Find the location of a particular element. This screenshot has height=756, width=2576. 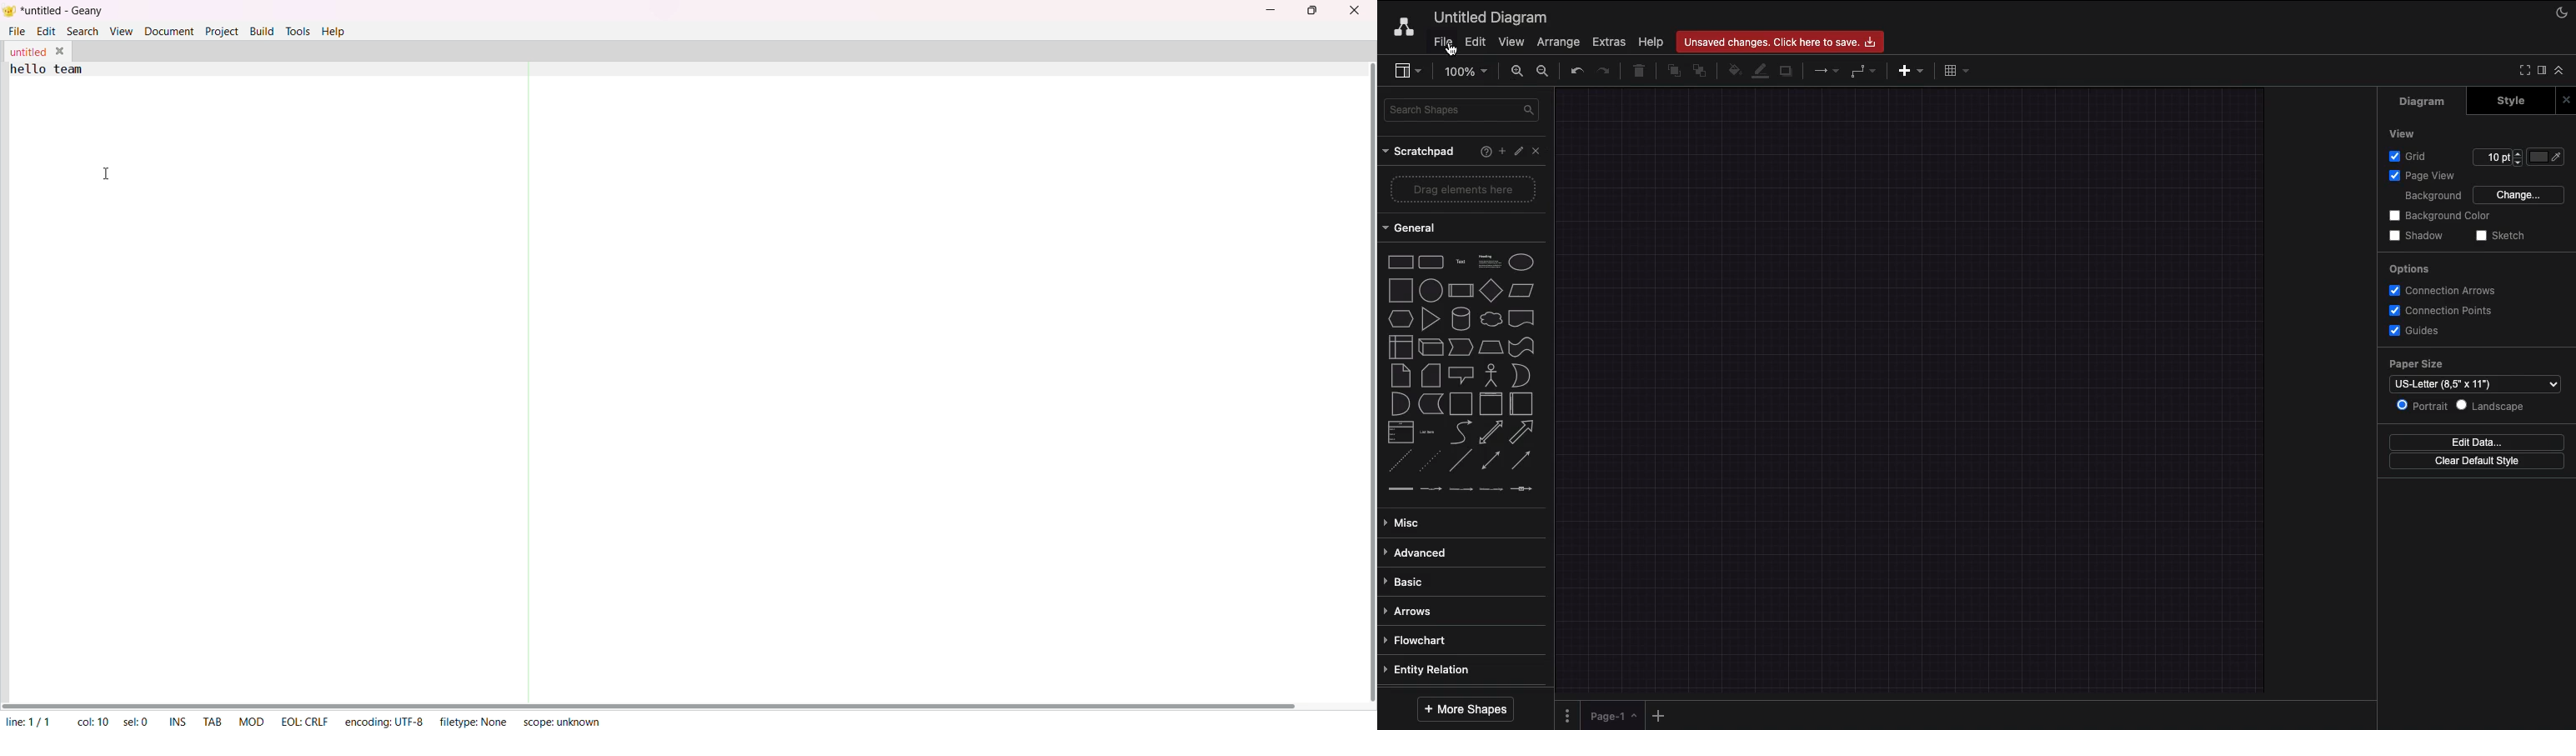

More shapes is located at coordinates (1464, 709).